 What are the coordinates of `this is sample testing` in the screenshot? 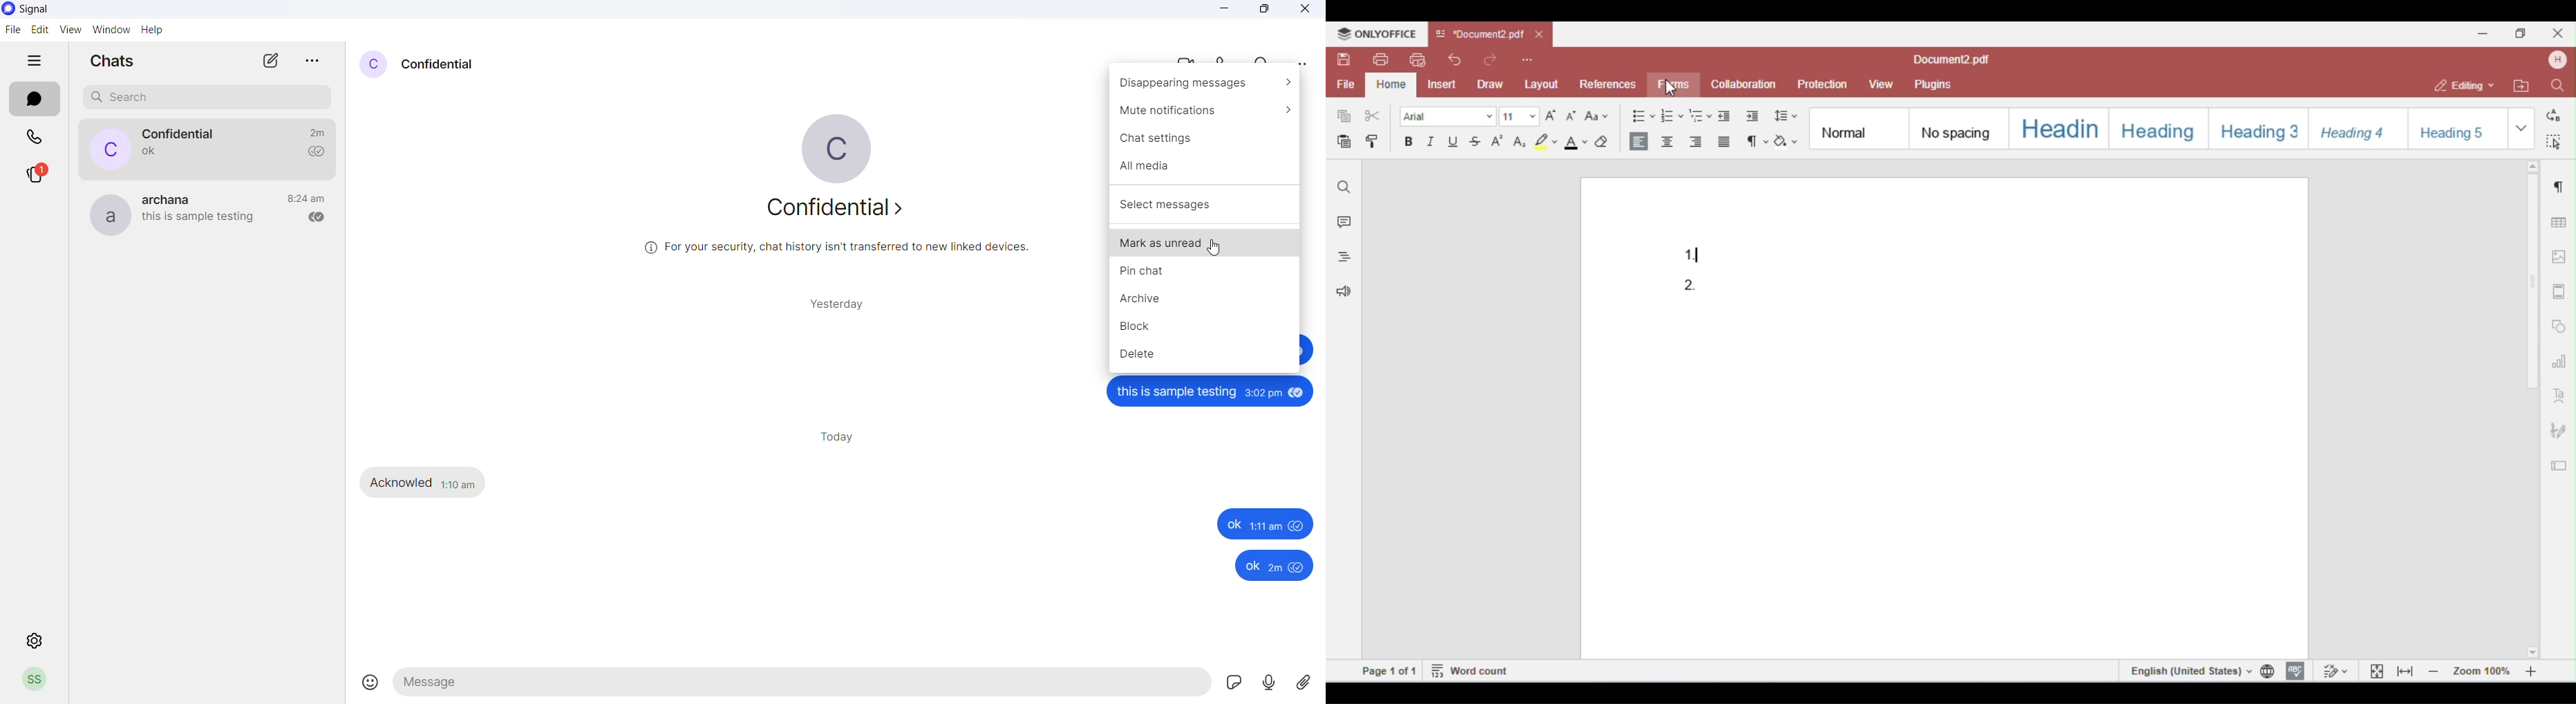 It's located at (1214, 393).